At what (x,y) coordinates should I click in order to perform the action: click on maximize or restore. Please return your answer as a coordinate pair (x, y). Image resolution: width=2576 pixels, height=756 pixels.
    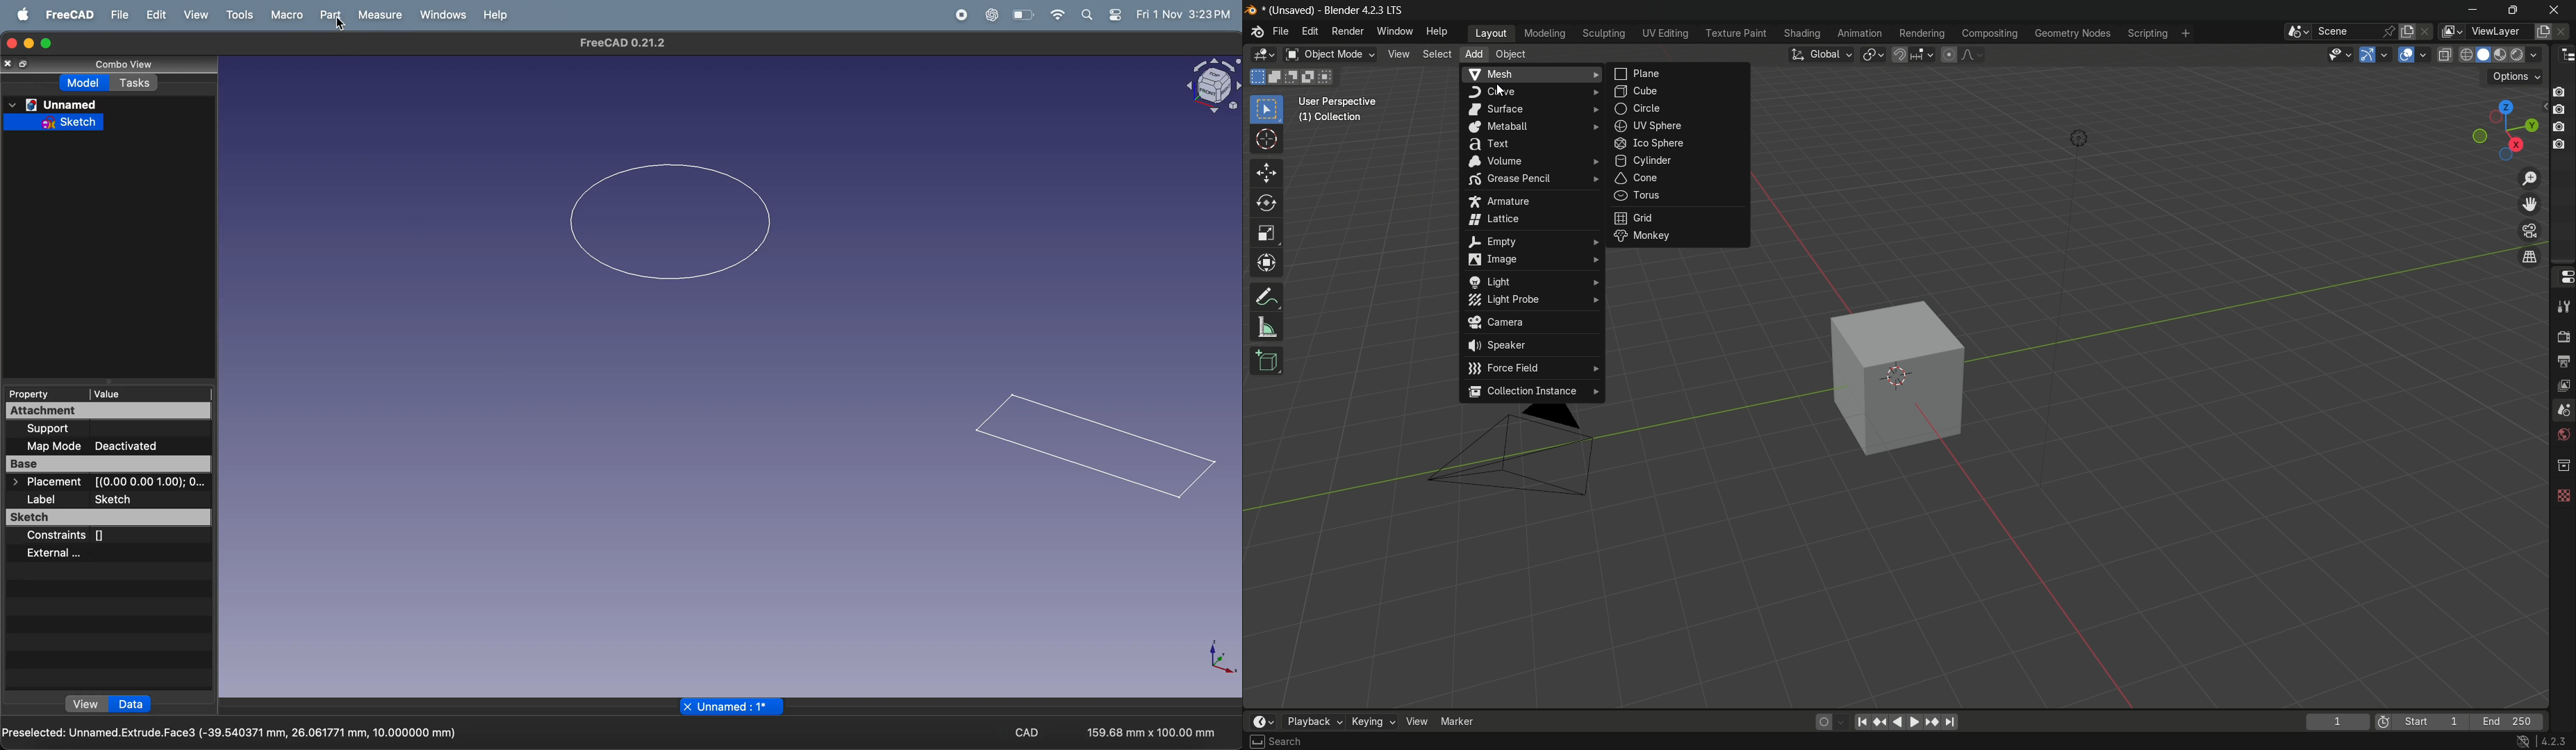
    Looking at the image, I should click on (2512, 10).